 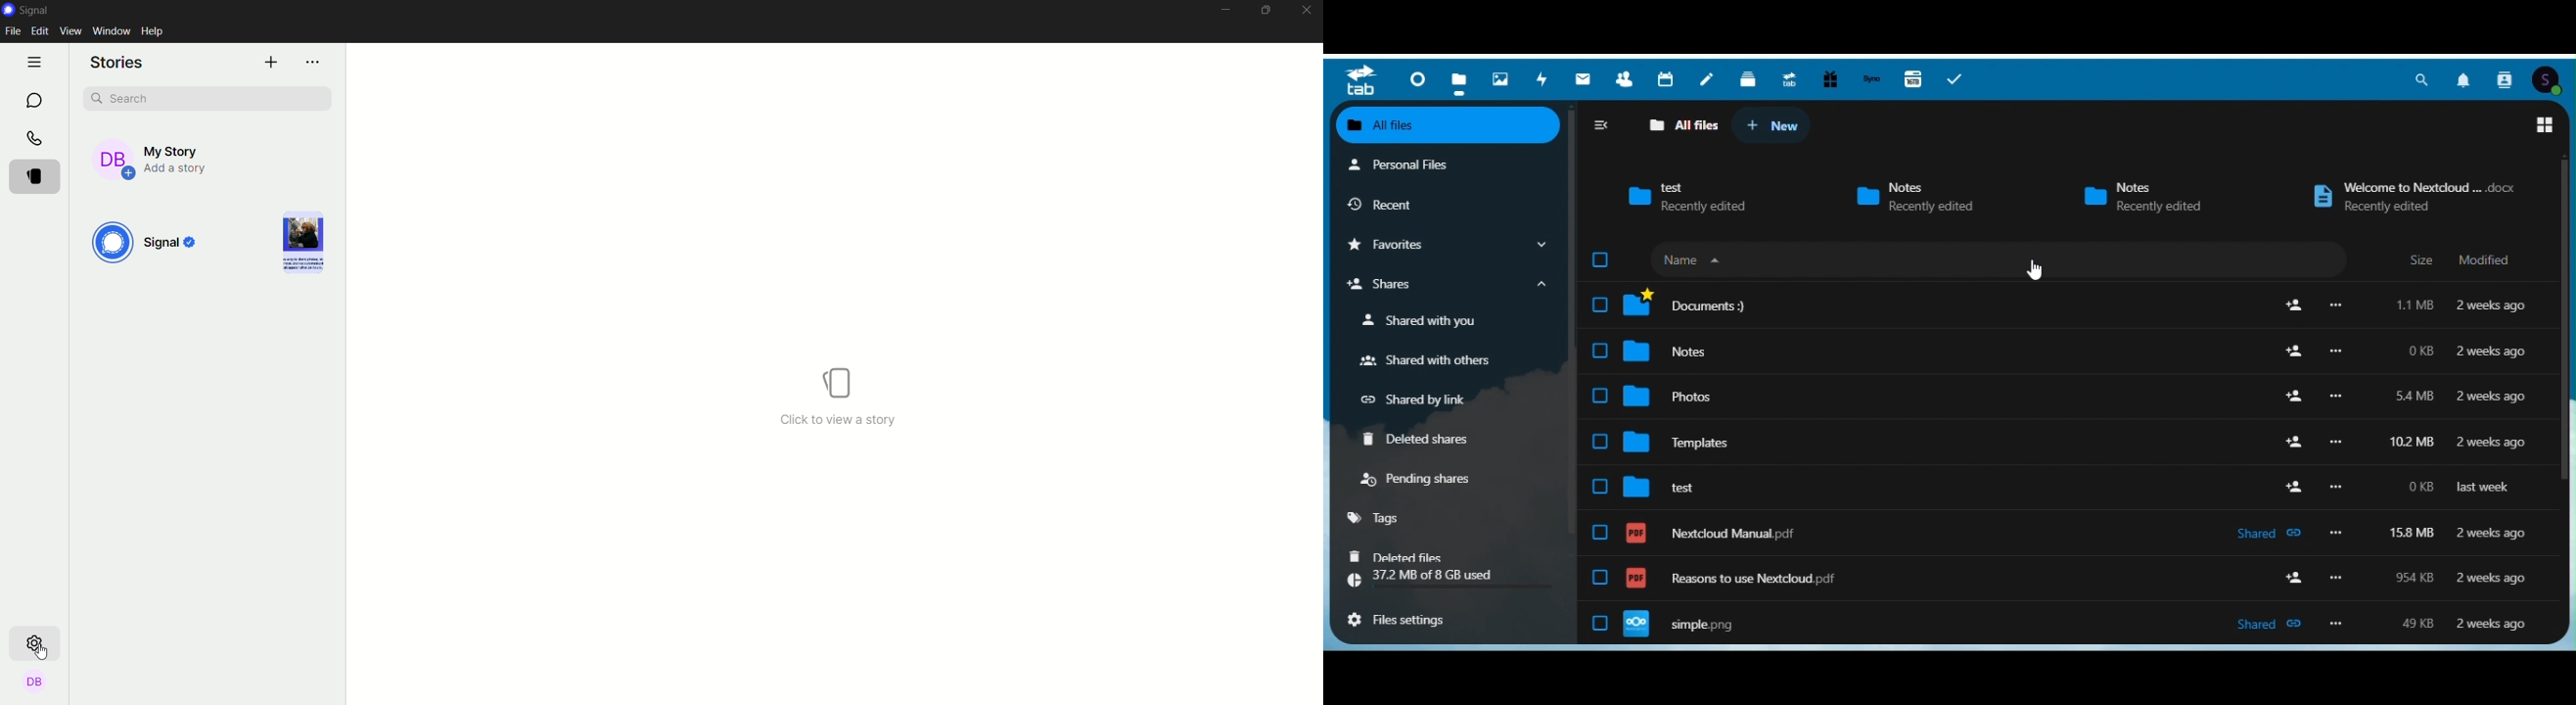 I want to click on Shares, so click(x=1448, y=286).